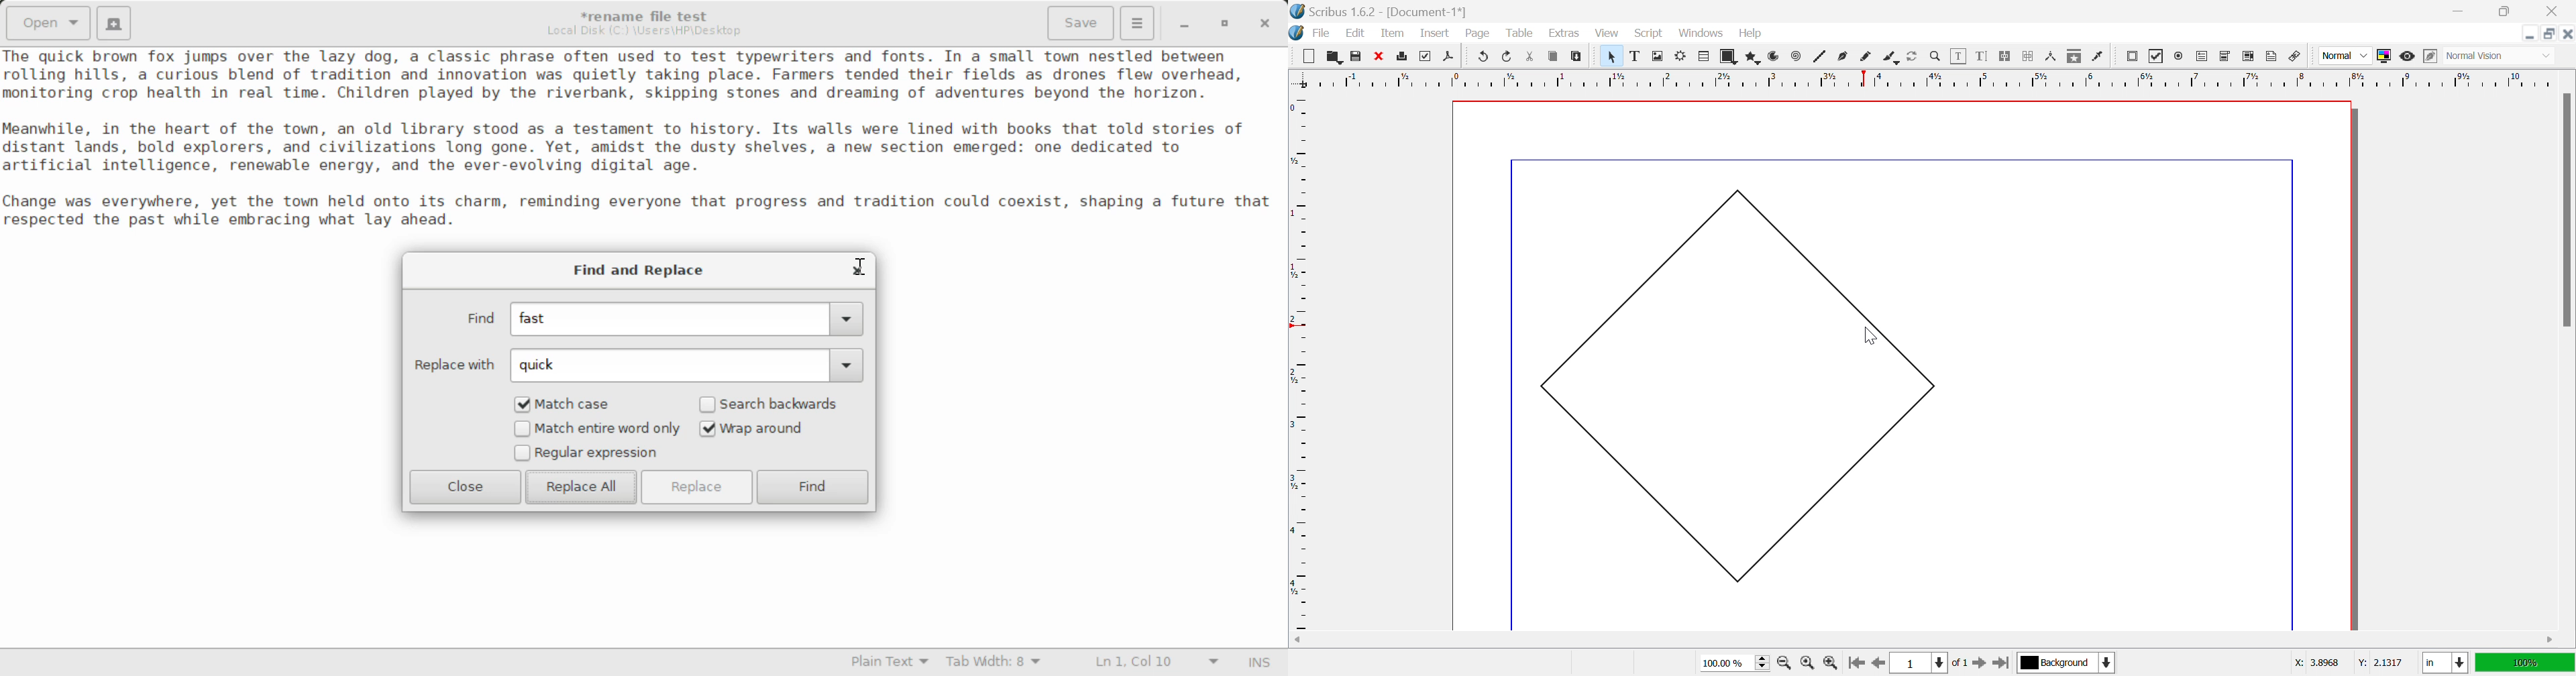  I want to click on Ruler, so click(1300, 362).